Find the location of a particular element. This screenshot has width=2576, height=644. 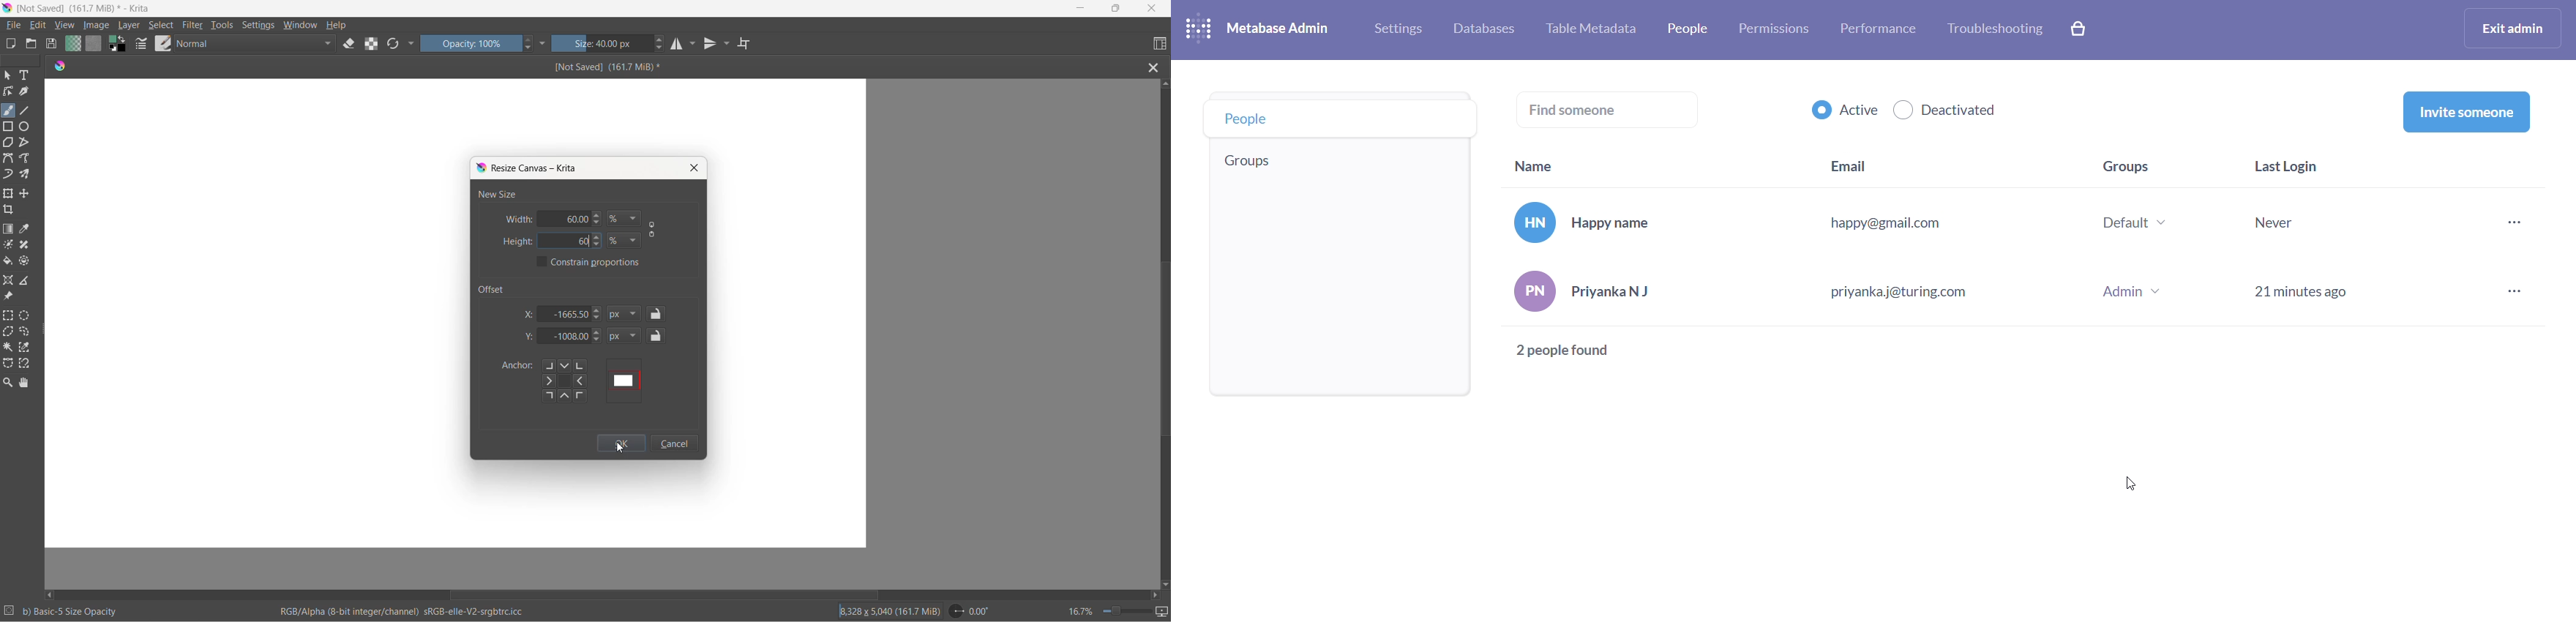

deactivated is located at coordinates (1952, 108).